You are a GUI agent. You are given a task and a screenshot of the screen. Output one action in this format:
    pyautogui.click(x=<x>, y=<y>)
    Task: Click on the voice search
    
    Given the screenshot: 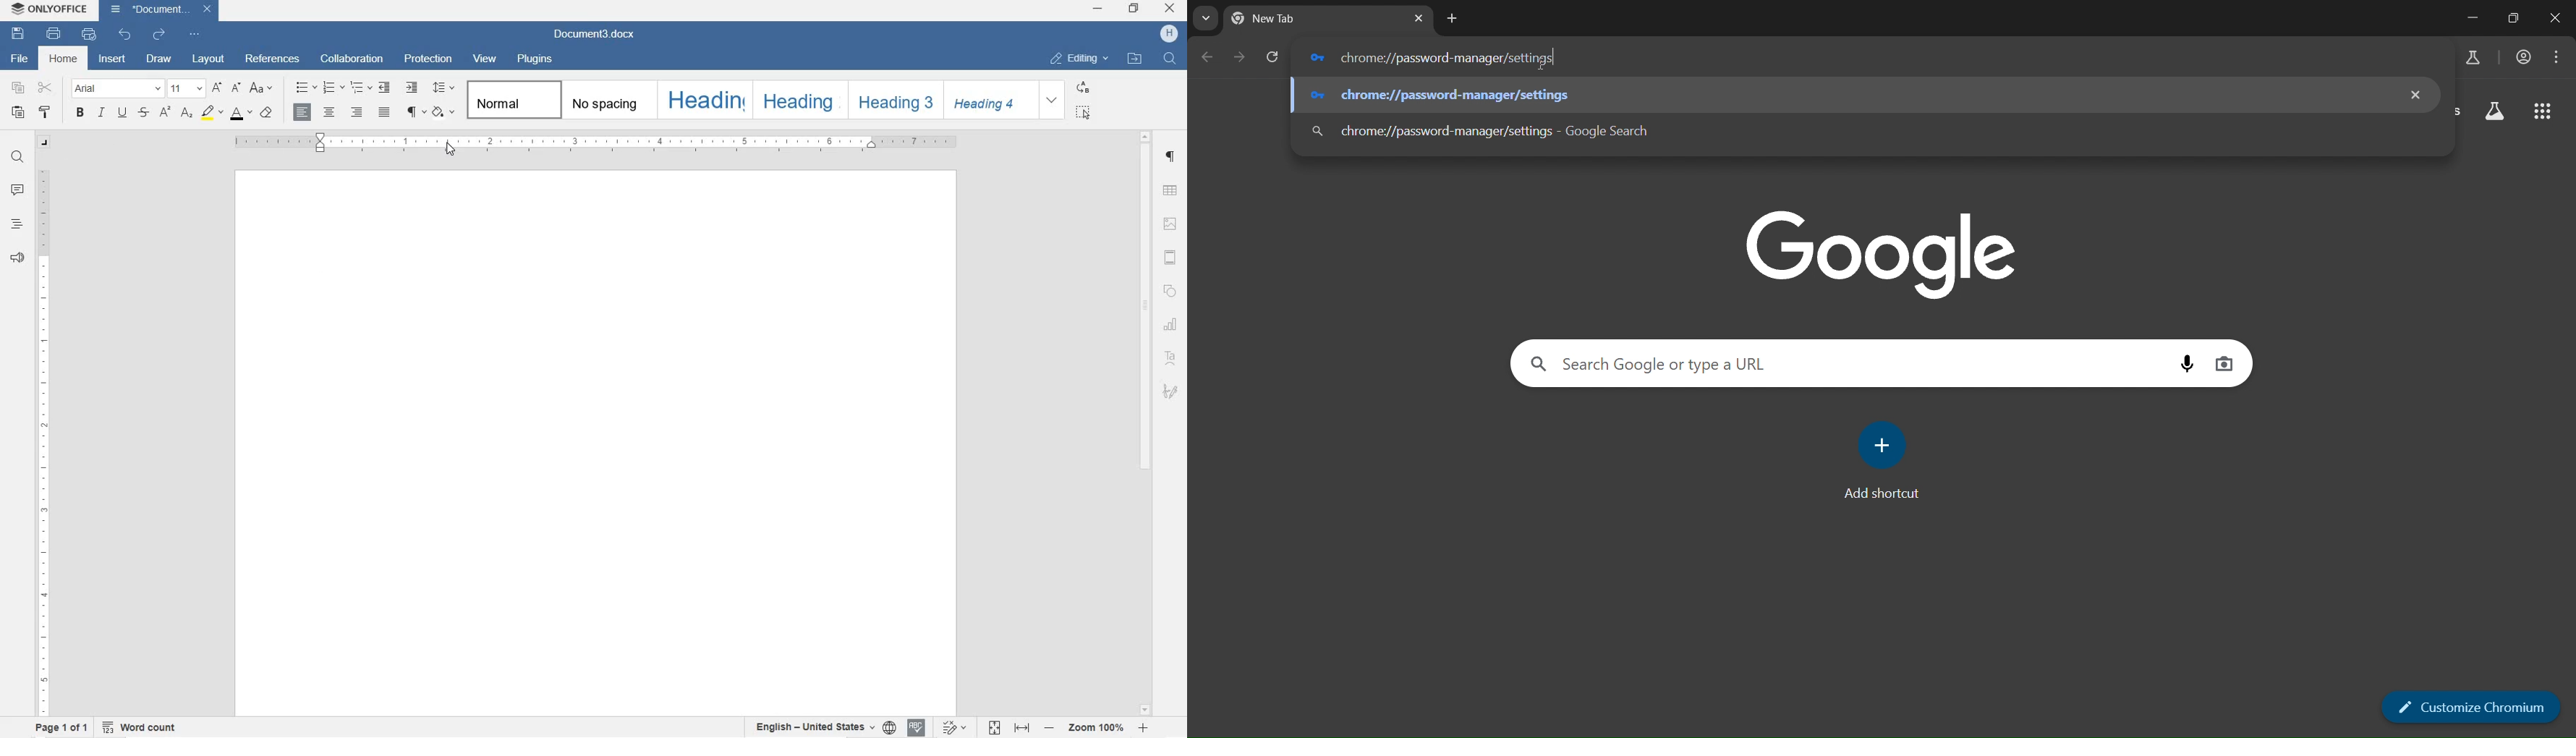 What is the action you would take?
    pyautogui.click(x=2189, y=364)
    